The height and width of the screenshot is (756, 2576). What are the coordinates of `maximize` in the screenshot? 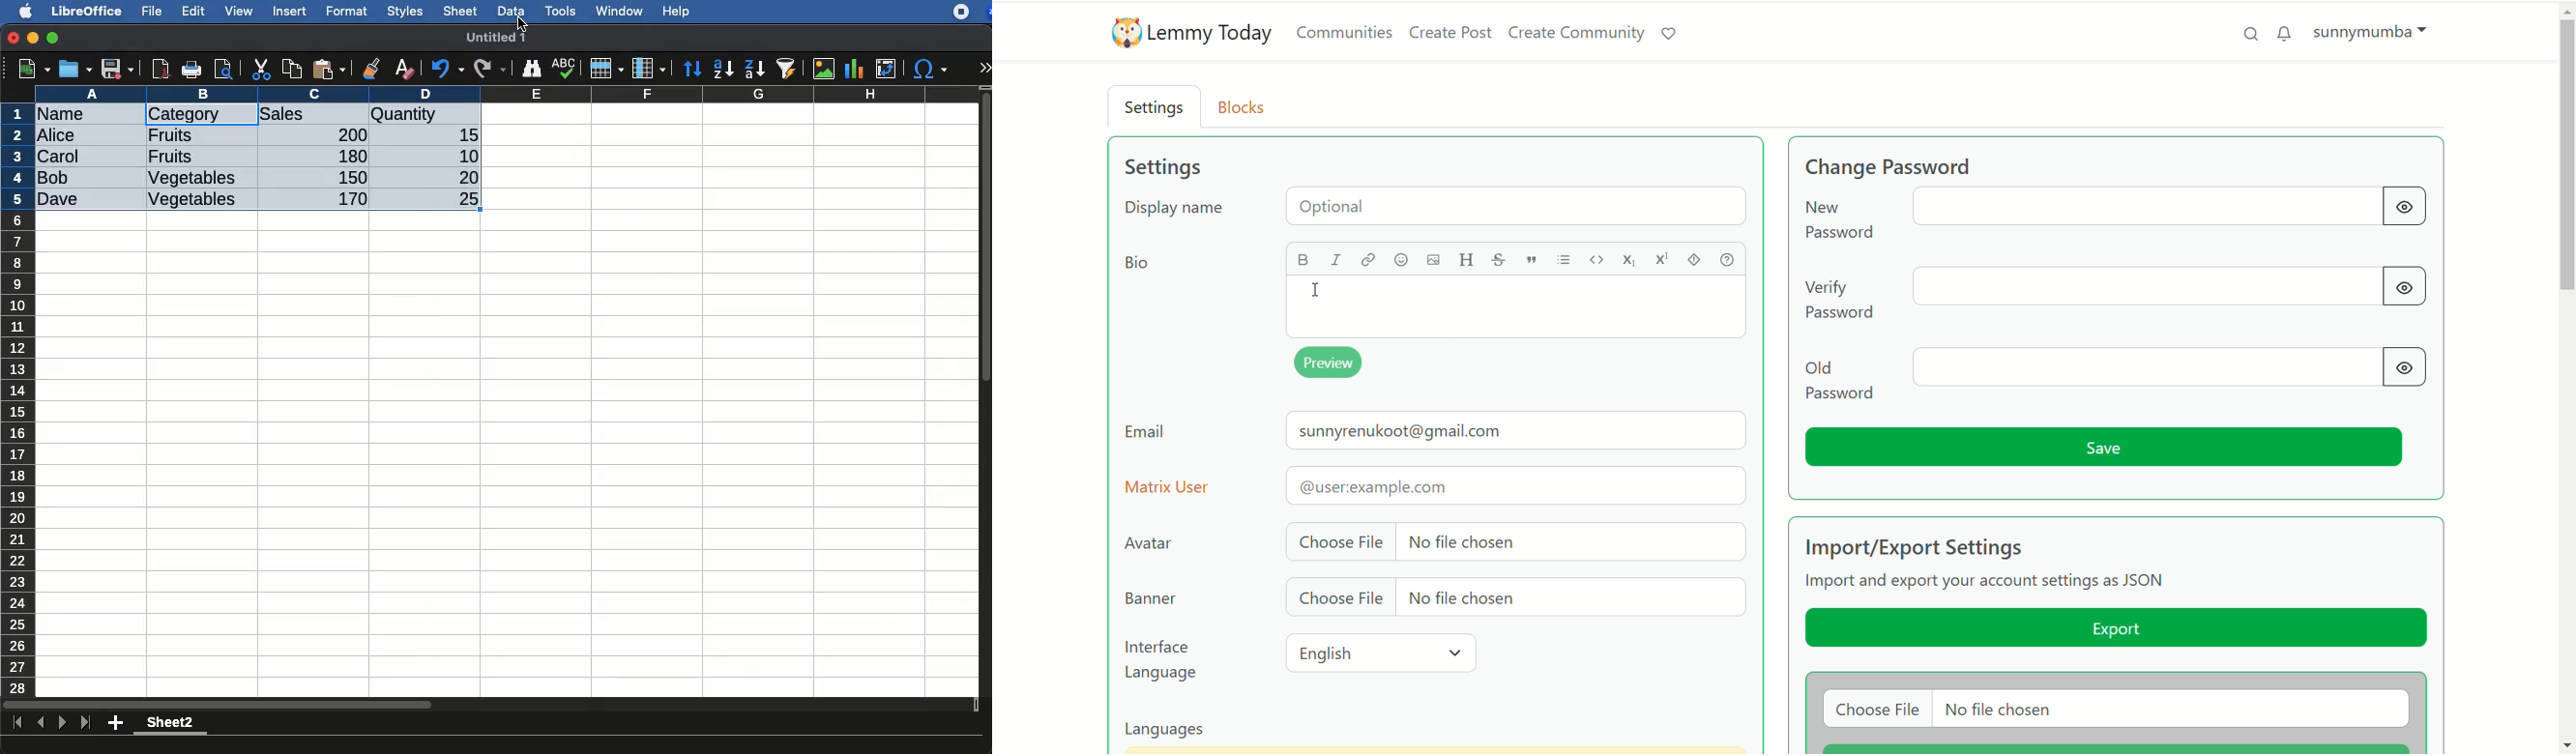 It's located at (55, 39).